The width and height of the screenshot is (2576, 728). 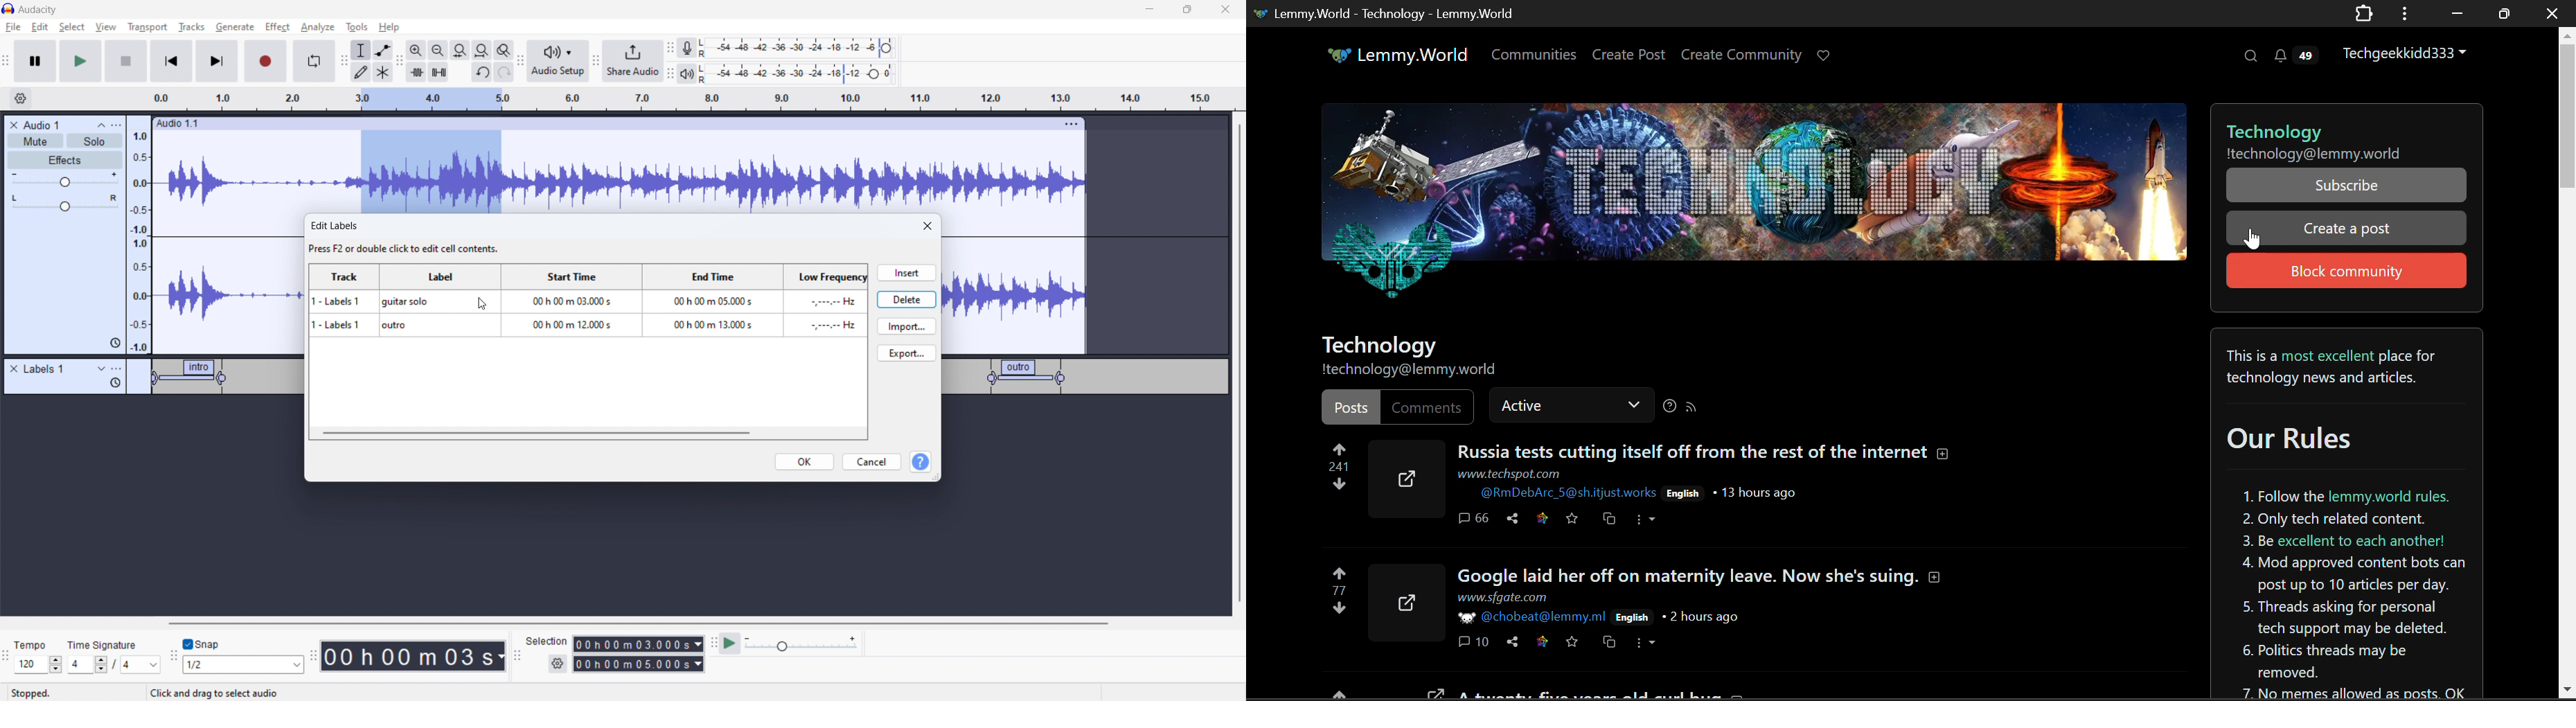 I want to click on amplitude, so click(x=140, y=234).